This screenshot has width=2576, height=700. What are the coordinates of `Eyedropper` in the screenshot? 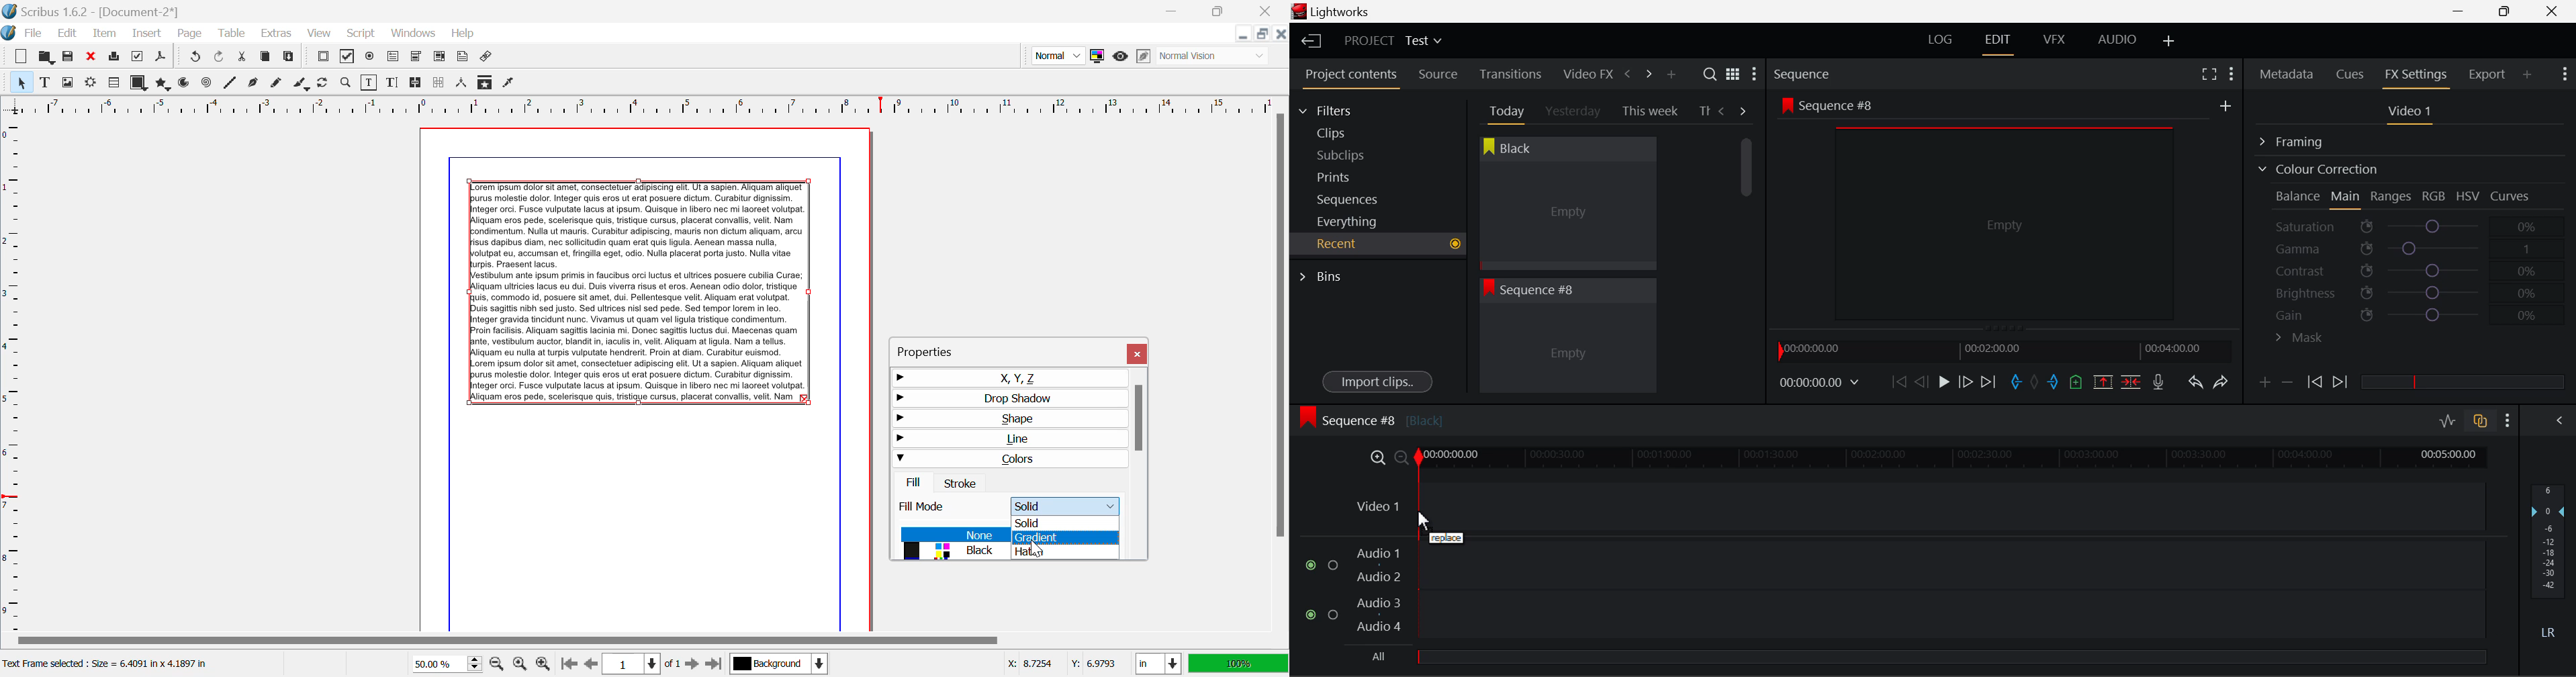 It's located at (509, 84).